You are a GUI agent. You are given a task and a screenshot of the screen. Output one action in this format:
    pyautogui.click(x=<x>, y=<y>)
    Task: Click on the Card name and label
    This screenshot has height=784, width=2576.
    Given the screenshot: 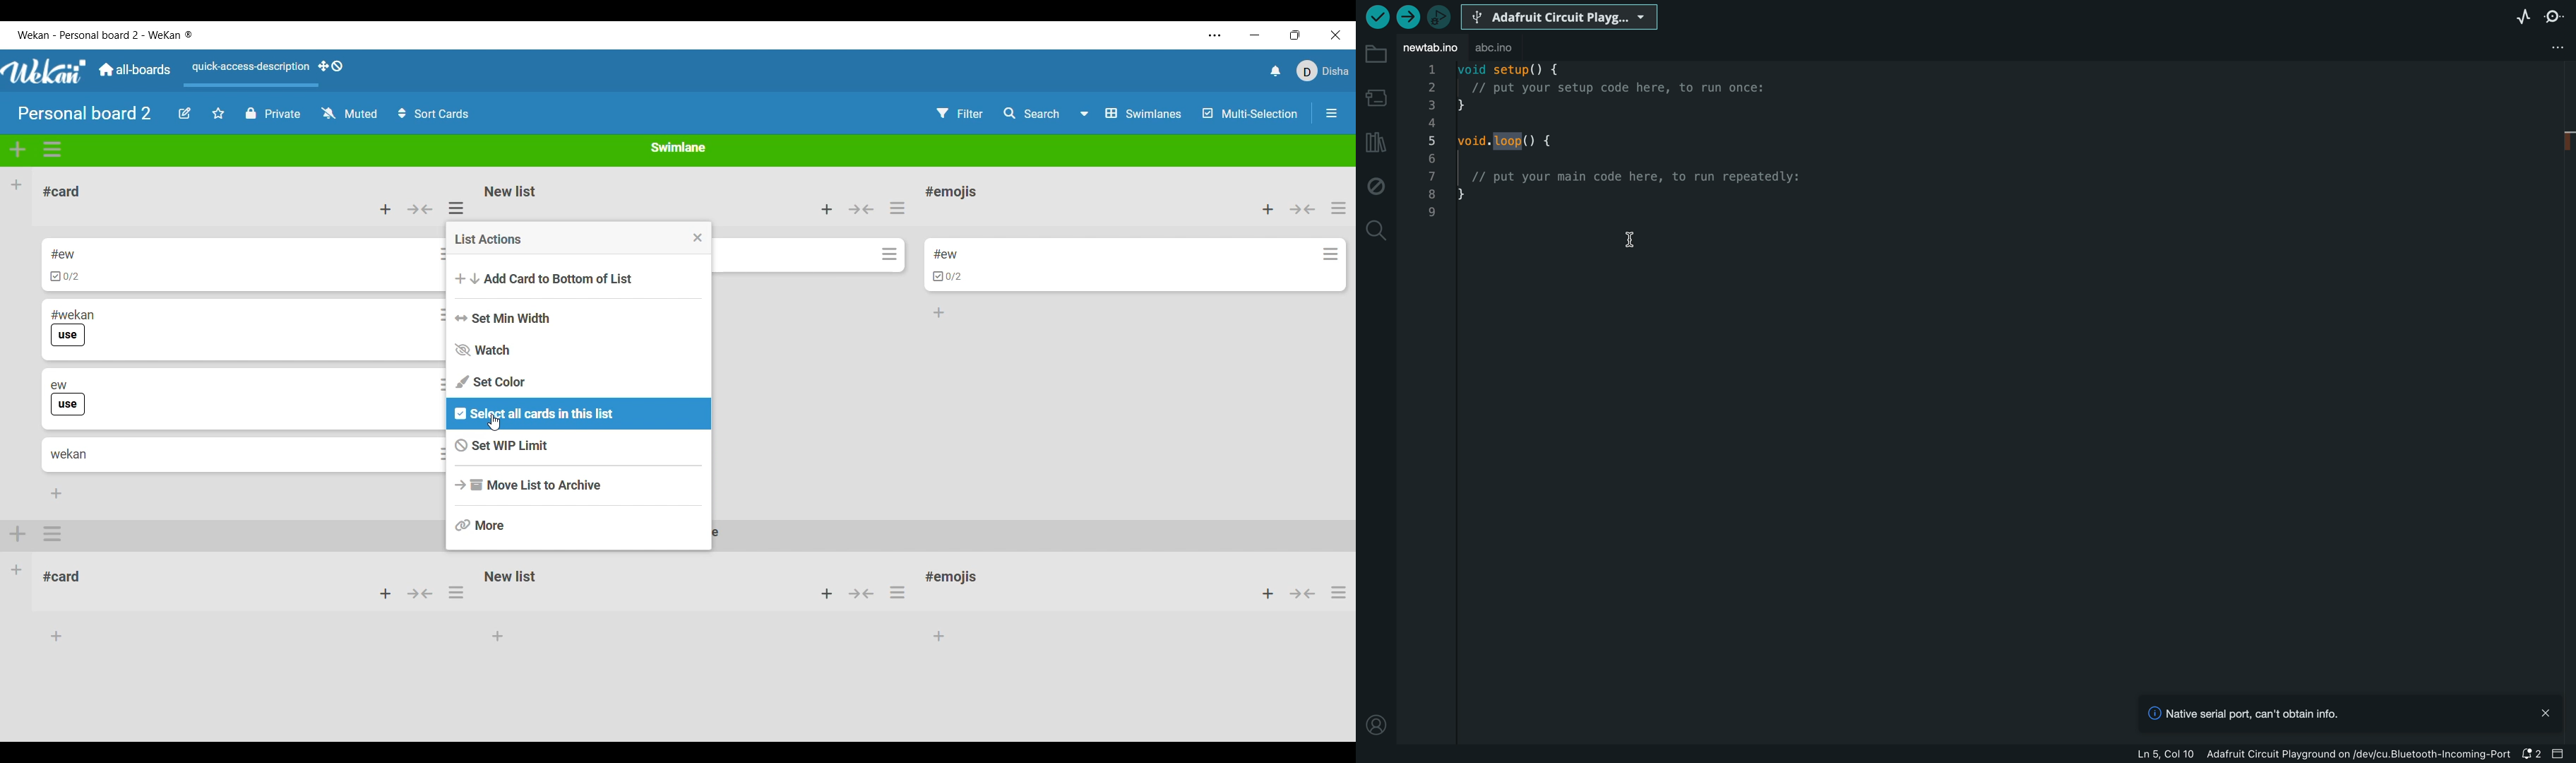 What is the action you would take?
    pyautogui.click(x=67, y=398)
    